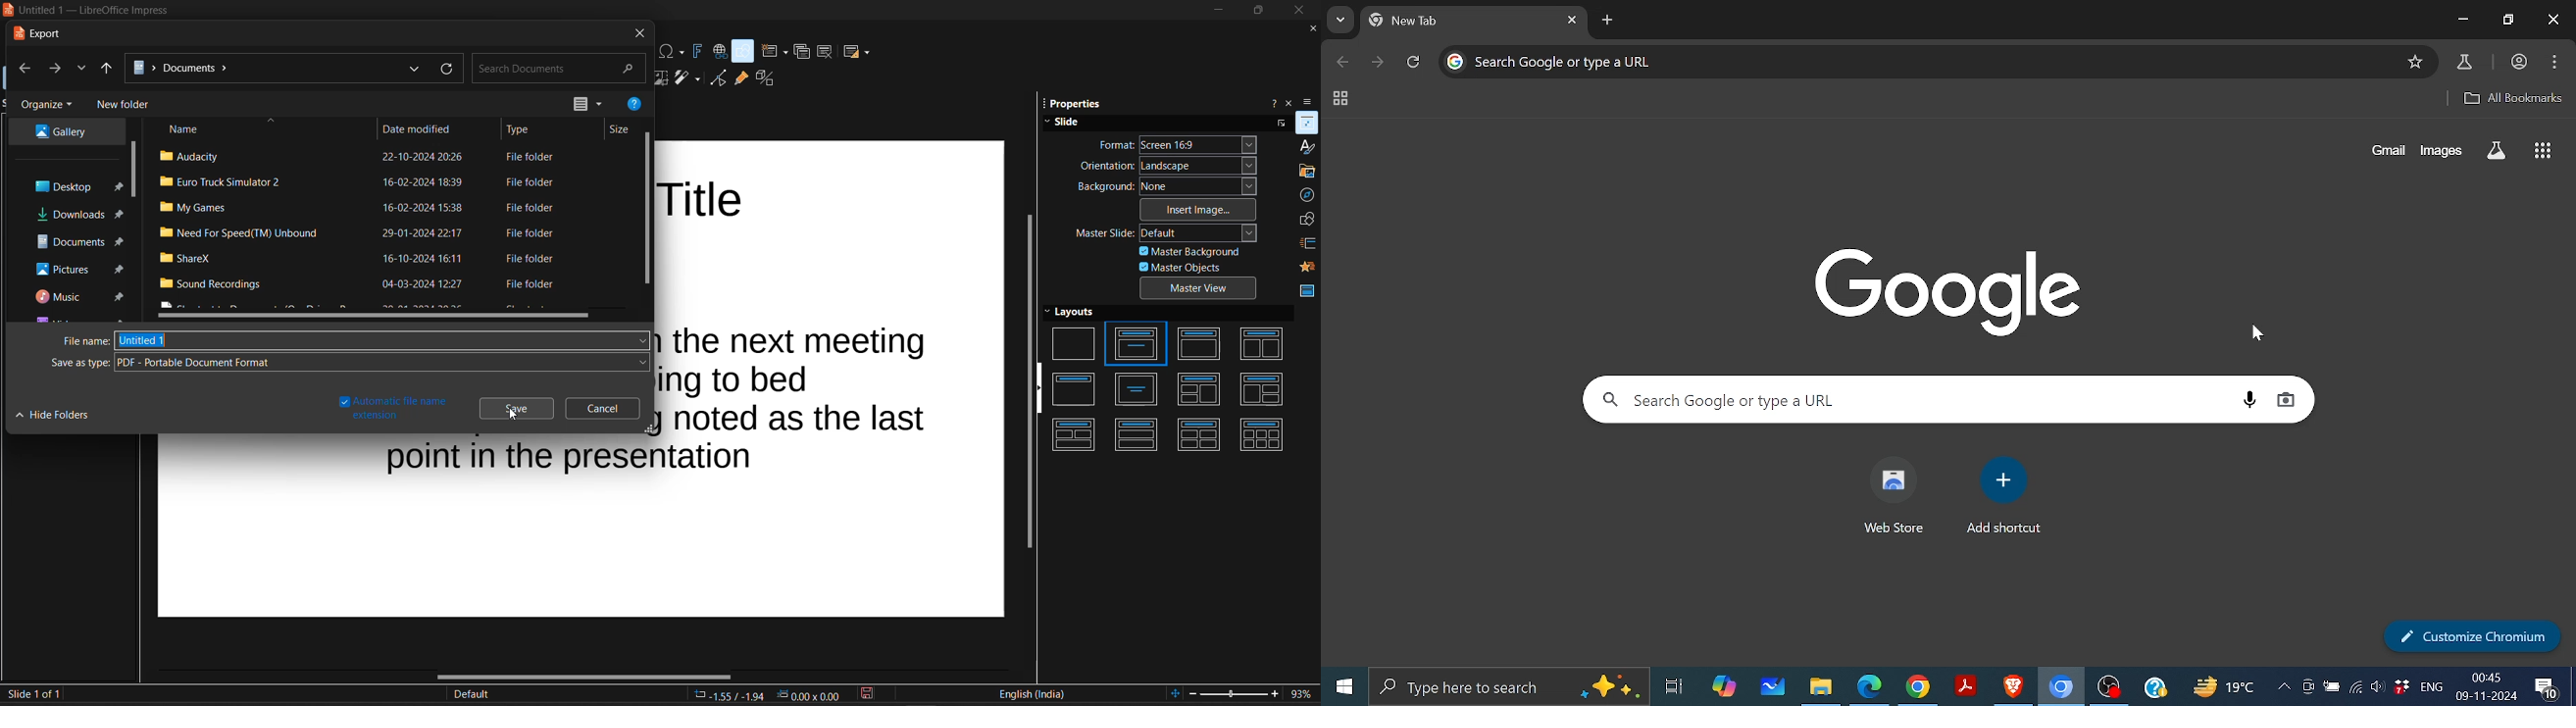  Describe the element at coordinates (92, 10) in the screenshot. I see `Untitled 1 - LibreOffice Impress` at that location.